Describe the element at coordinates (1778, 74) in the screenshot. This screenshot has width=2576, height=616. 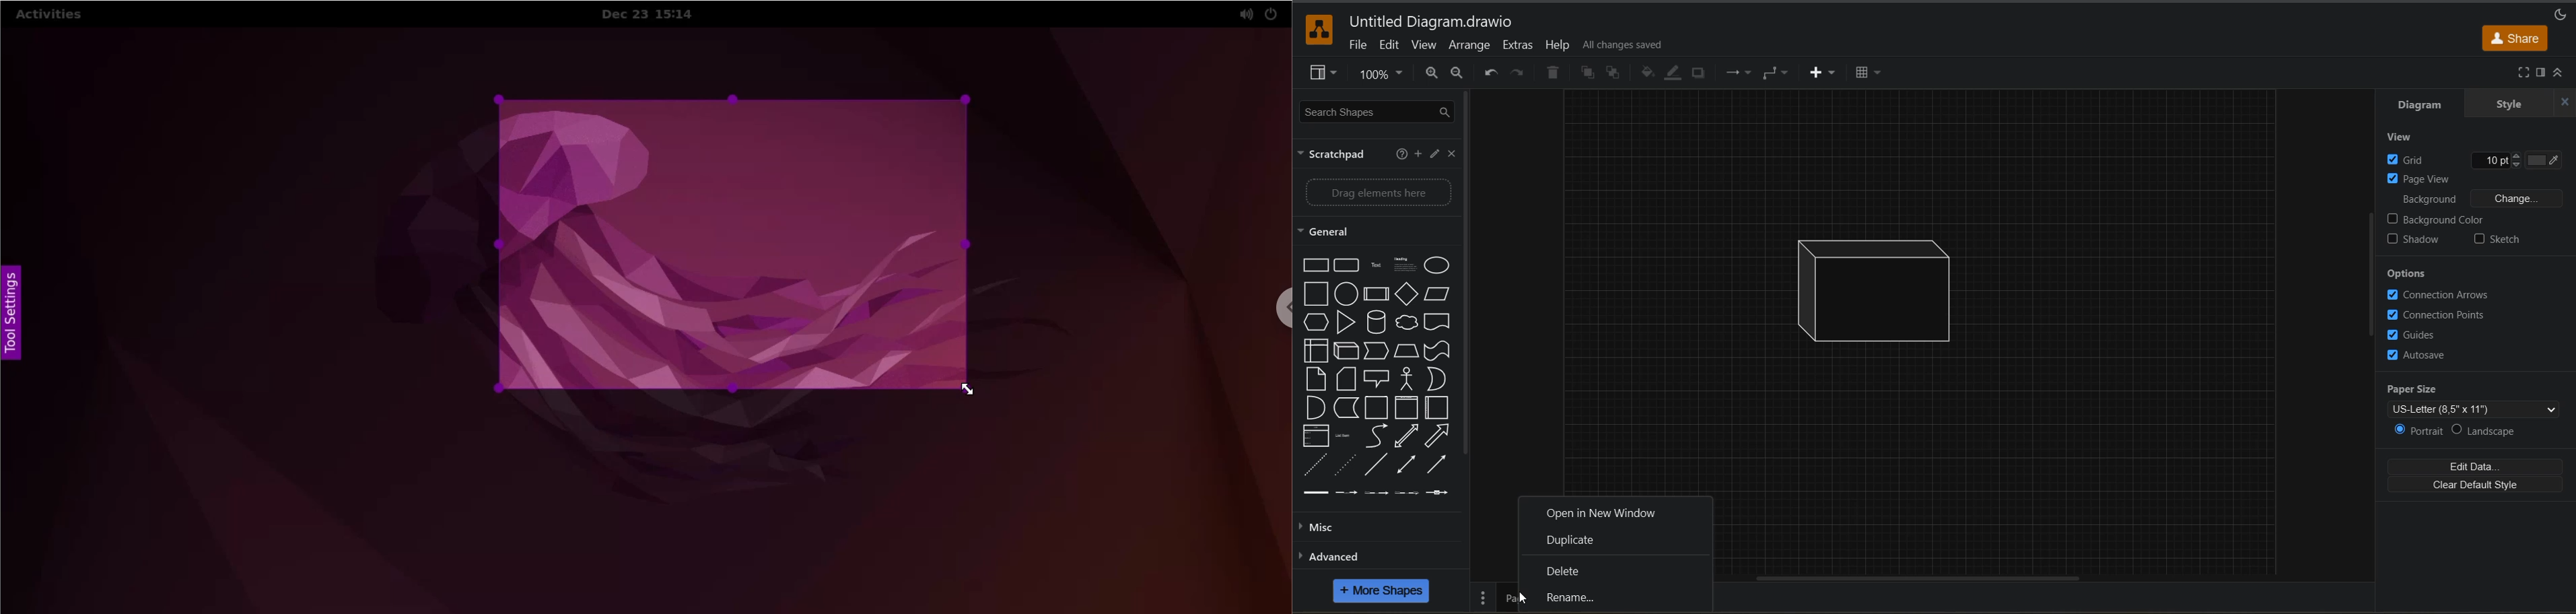
I see `waypoints` at that location.